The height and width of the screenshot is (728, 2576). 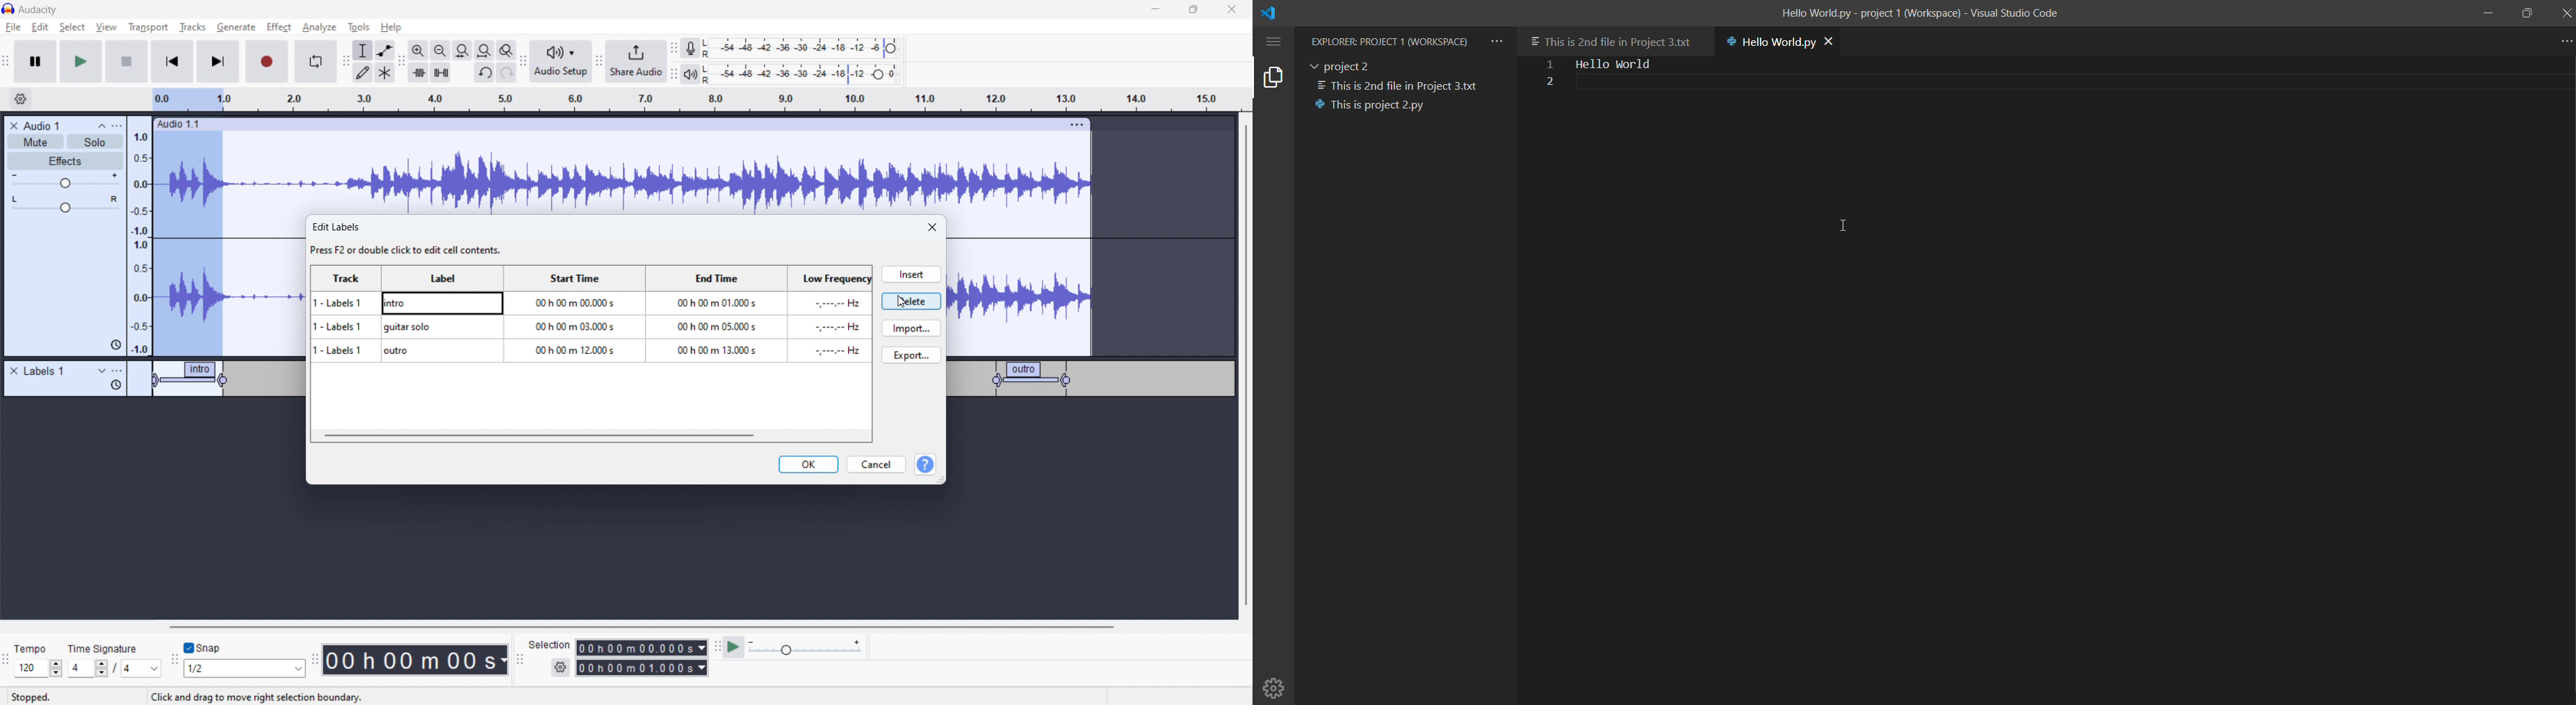 What do you see at coordinates (734, 646) in the screenshot?
I see `play at speed` at bounding box center [734, 646].